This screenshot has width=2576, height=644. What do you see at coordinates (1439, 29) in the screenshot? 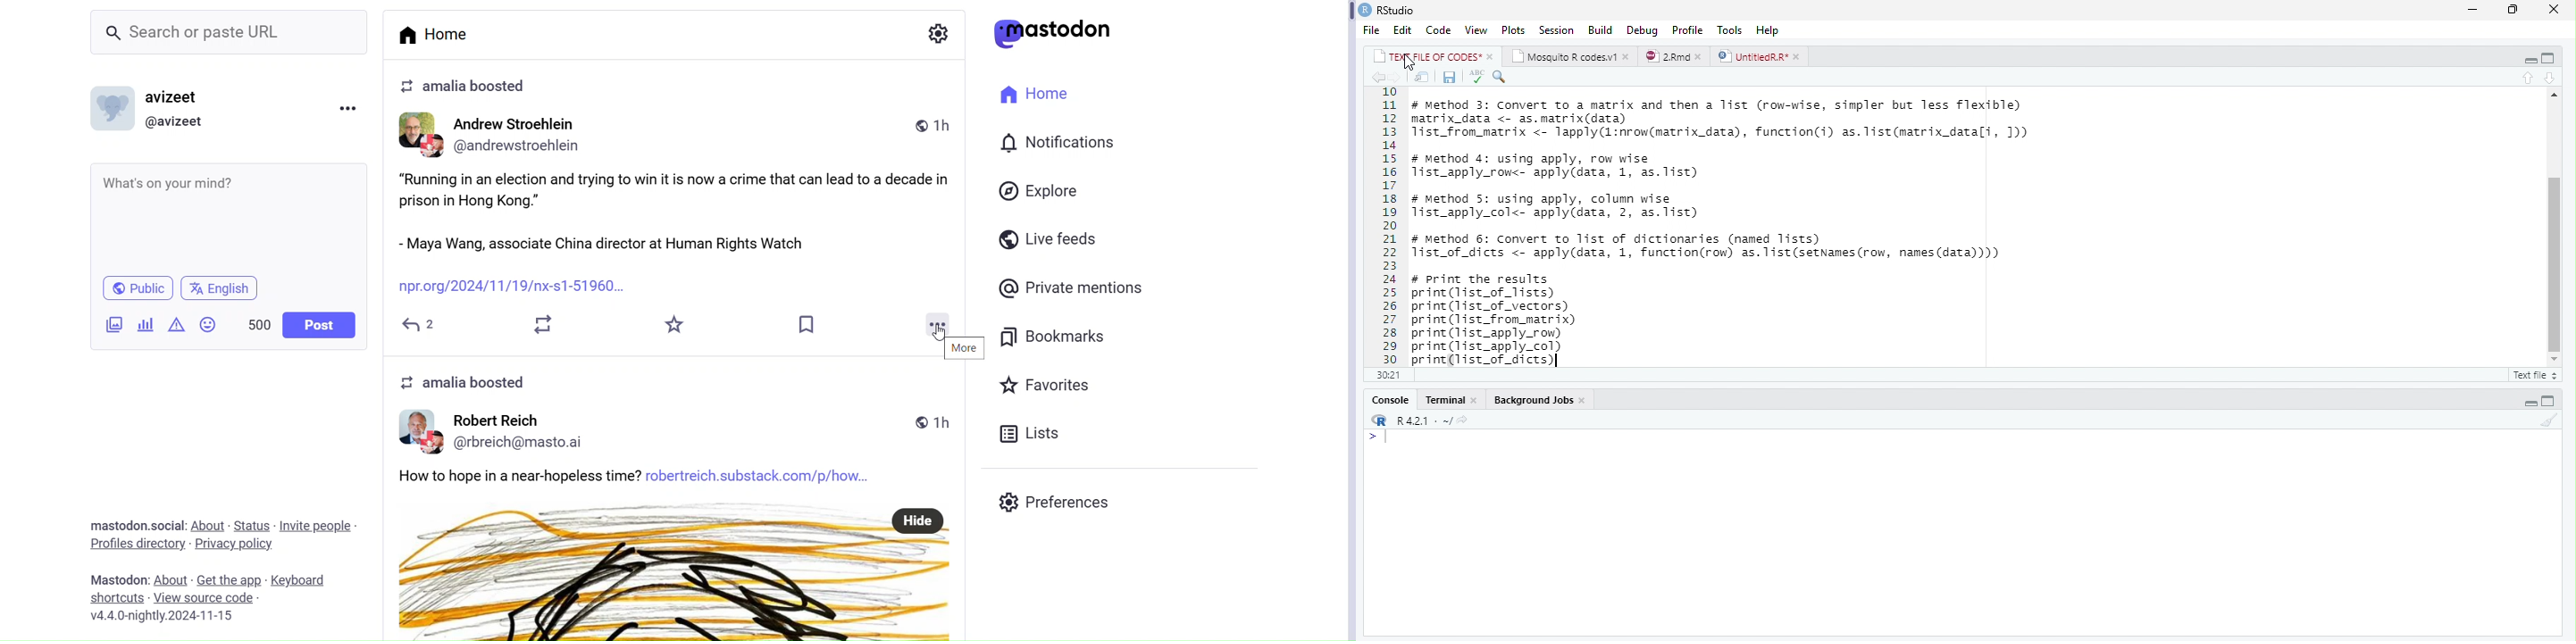
I see `Code` at bounding box center [1439, 29].